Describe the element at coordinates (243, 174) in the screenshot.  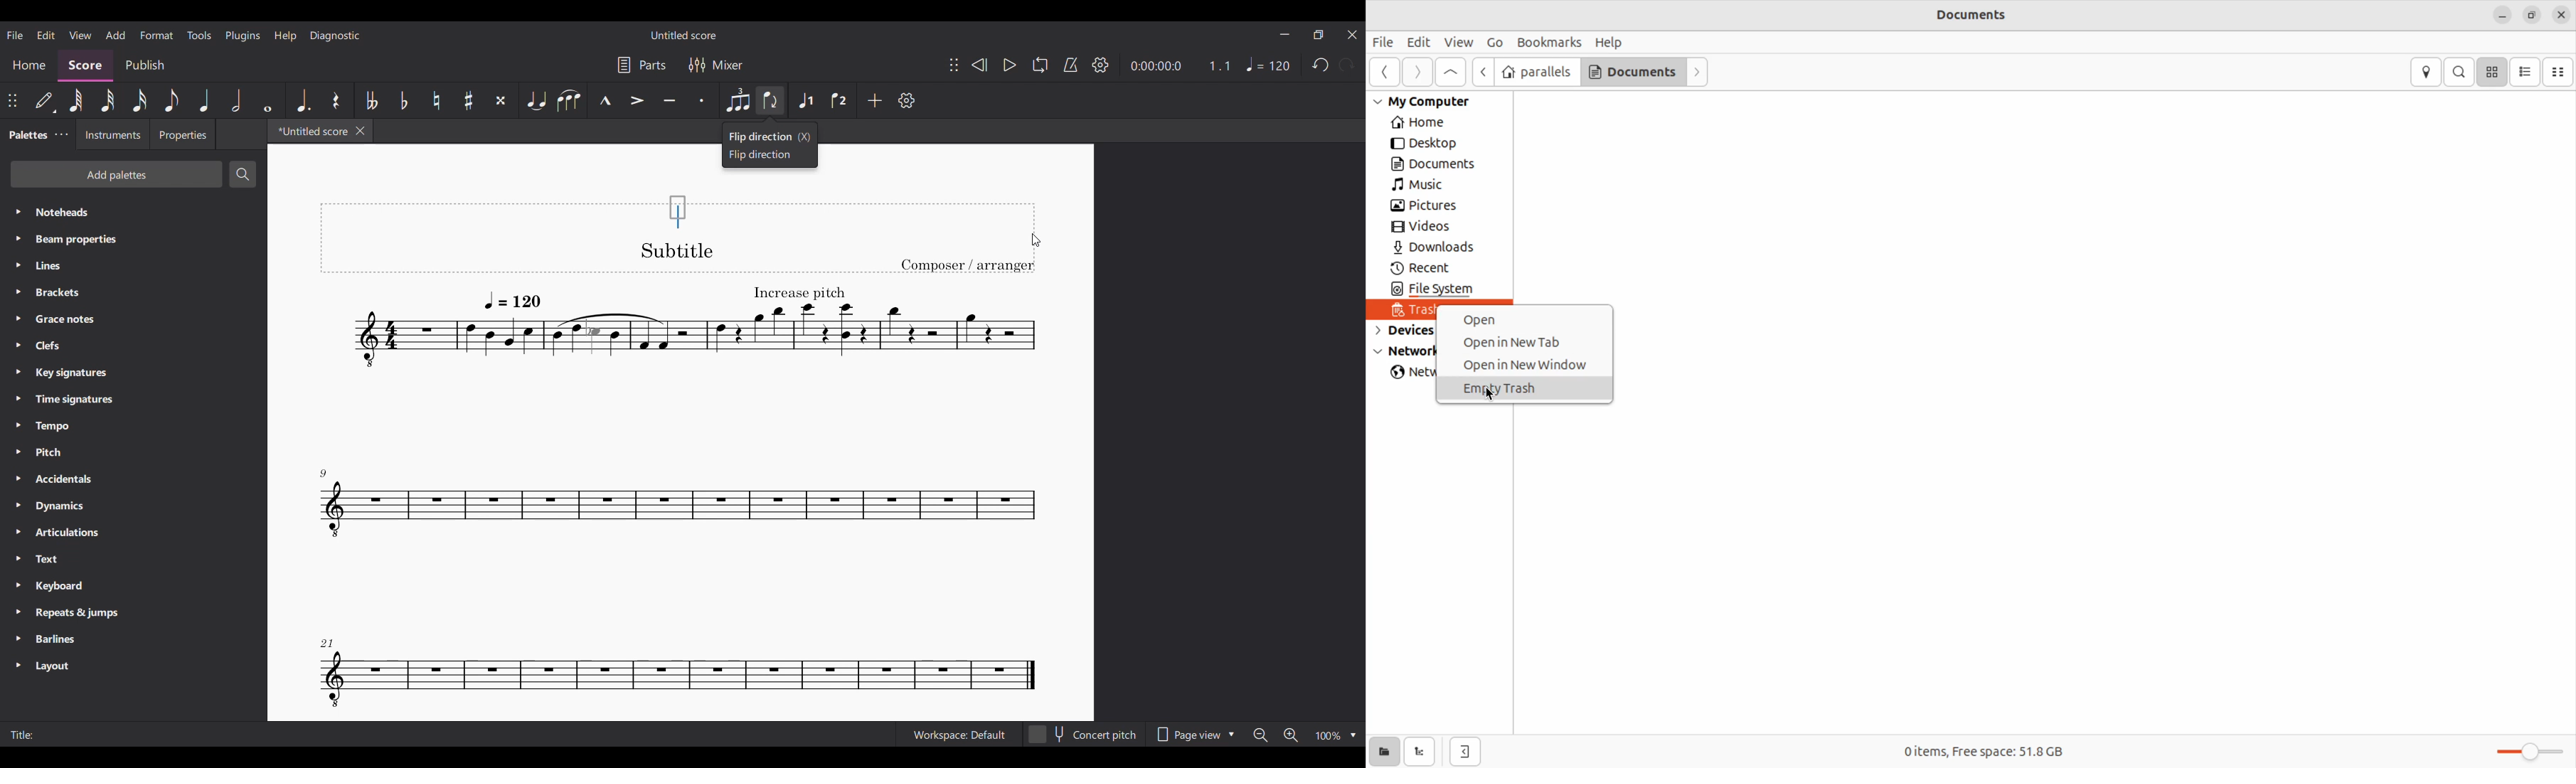
I see `Search` at that location.